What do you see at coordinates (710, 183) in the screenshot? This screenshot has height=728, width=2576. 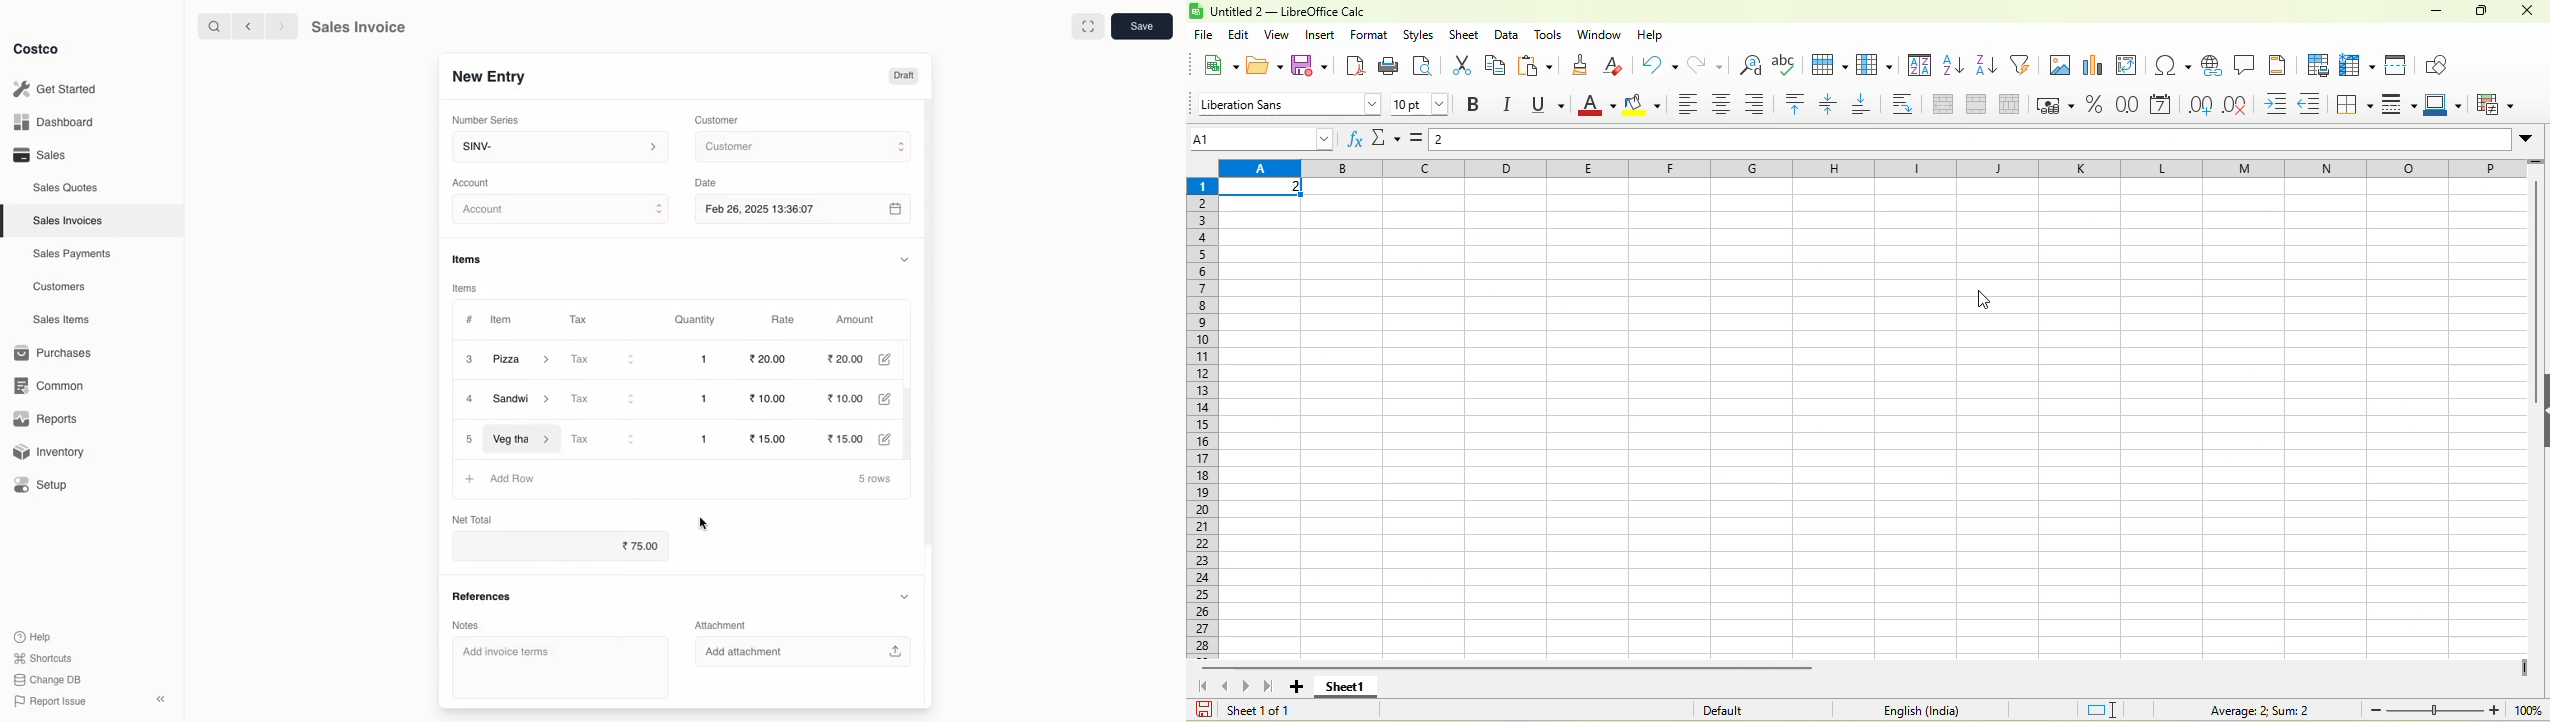 I see `Date` at bounding box center [710, 183].